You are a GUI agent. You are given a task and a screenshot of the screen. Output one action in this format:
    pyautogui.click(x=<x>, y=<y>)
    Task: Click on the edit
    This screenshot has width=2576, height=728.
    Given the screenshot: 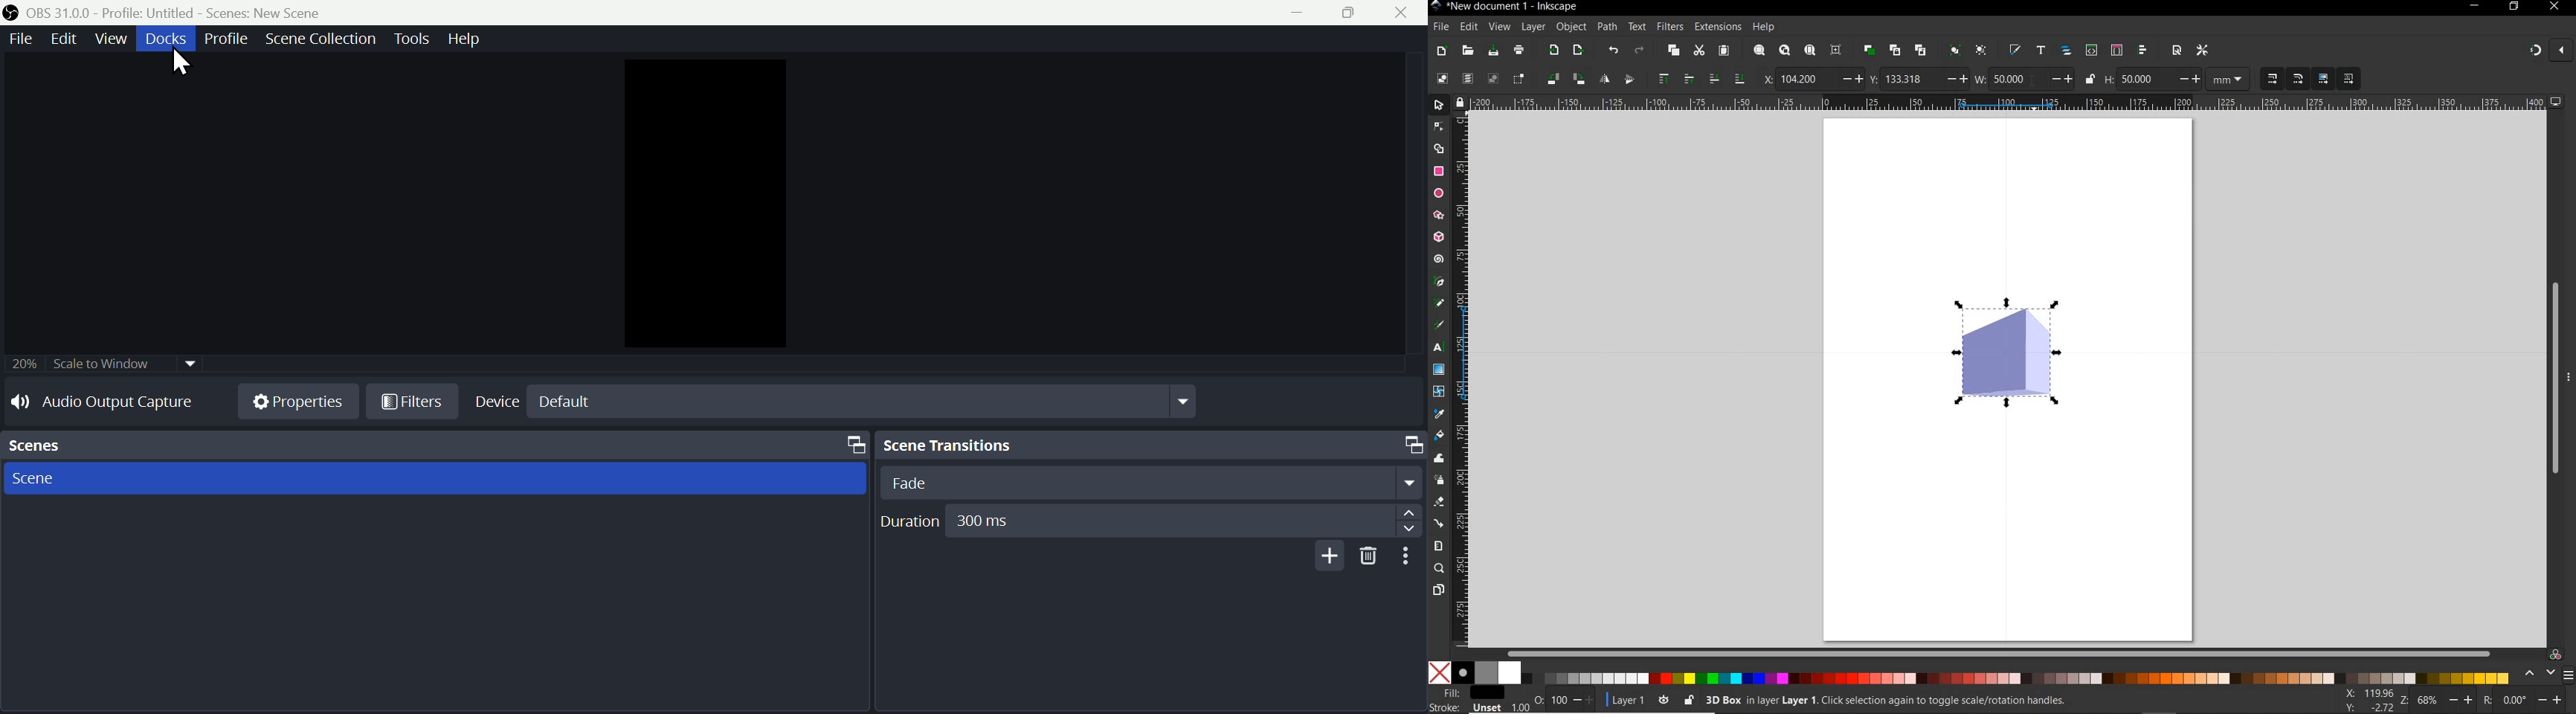 What is the action you would take?
    pyautogui.click(x=63, y=38)
    